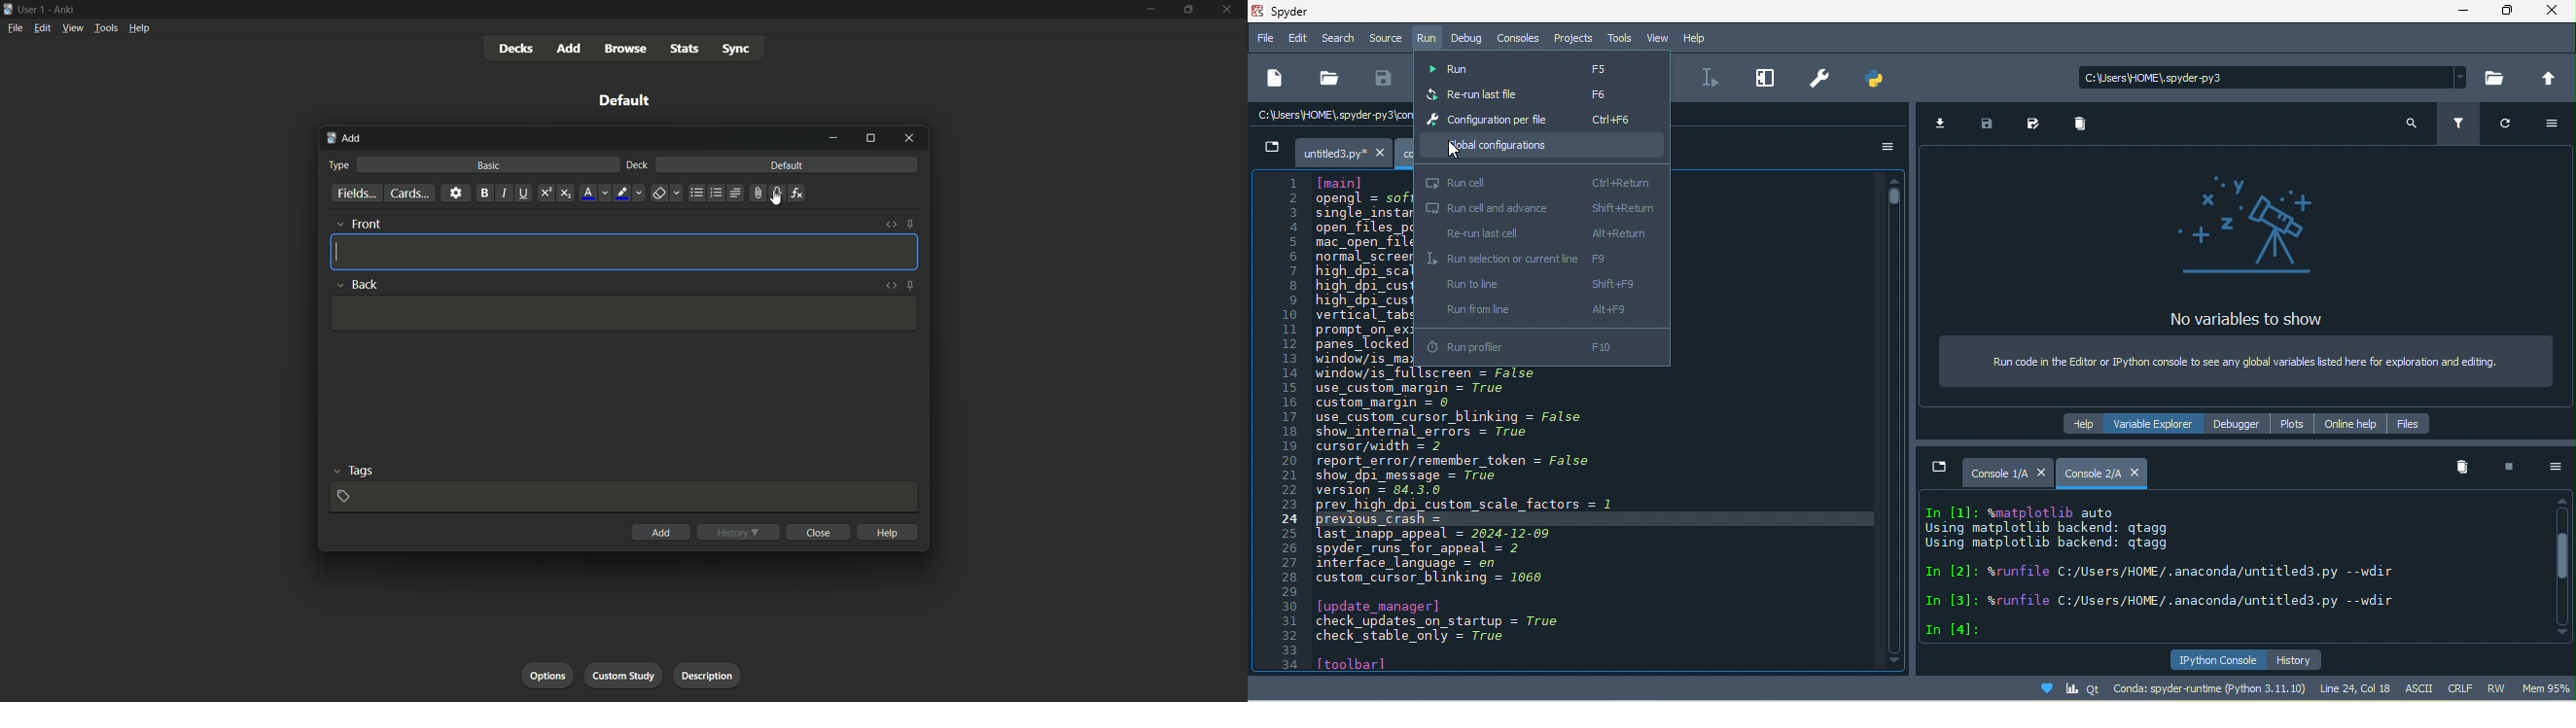 The width and height of the screenshot is (2576, 728). I want to click on fields, so click(356, 194).